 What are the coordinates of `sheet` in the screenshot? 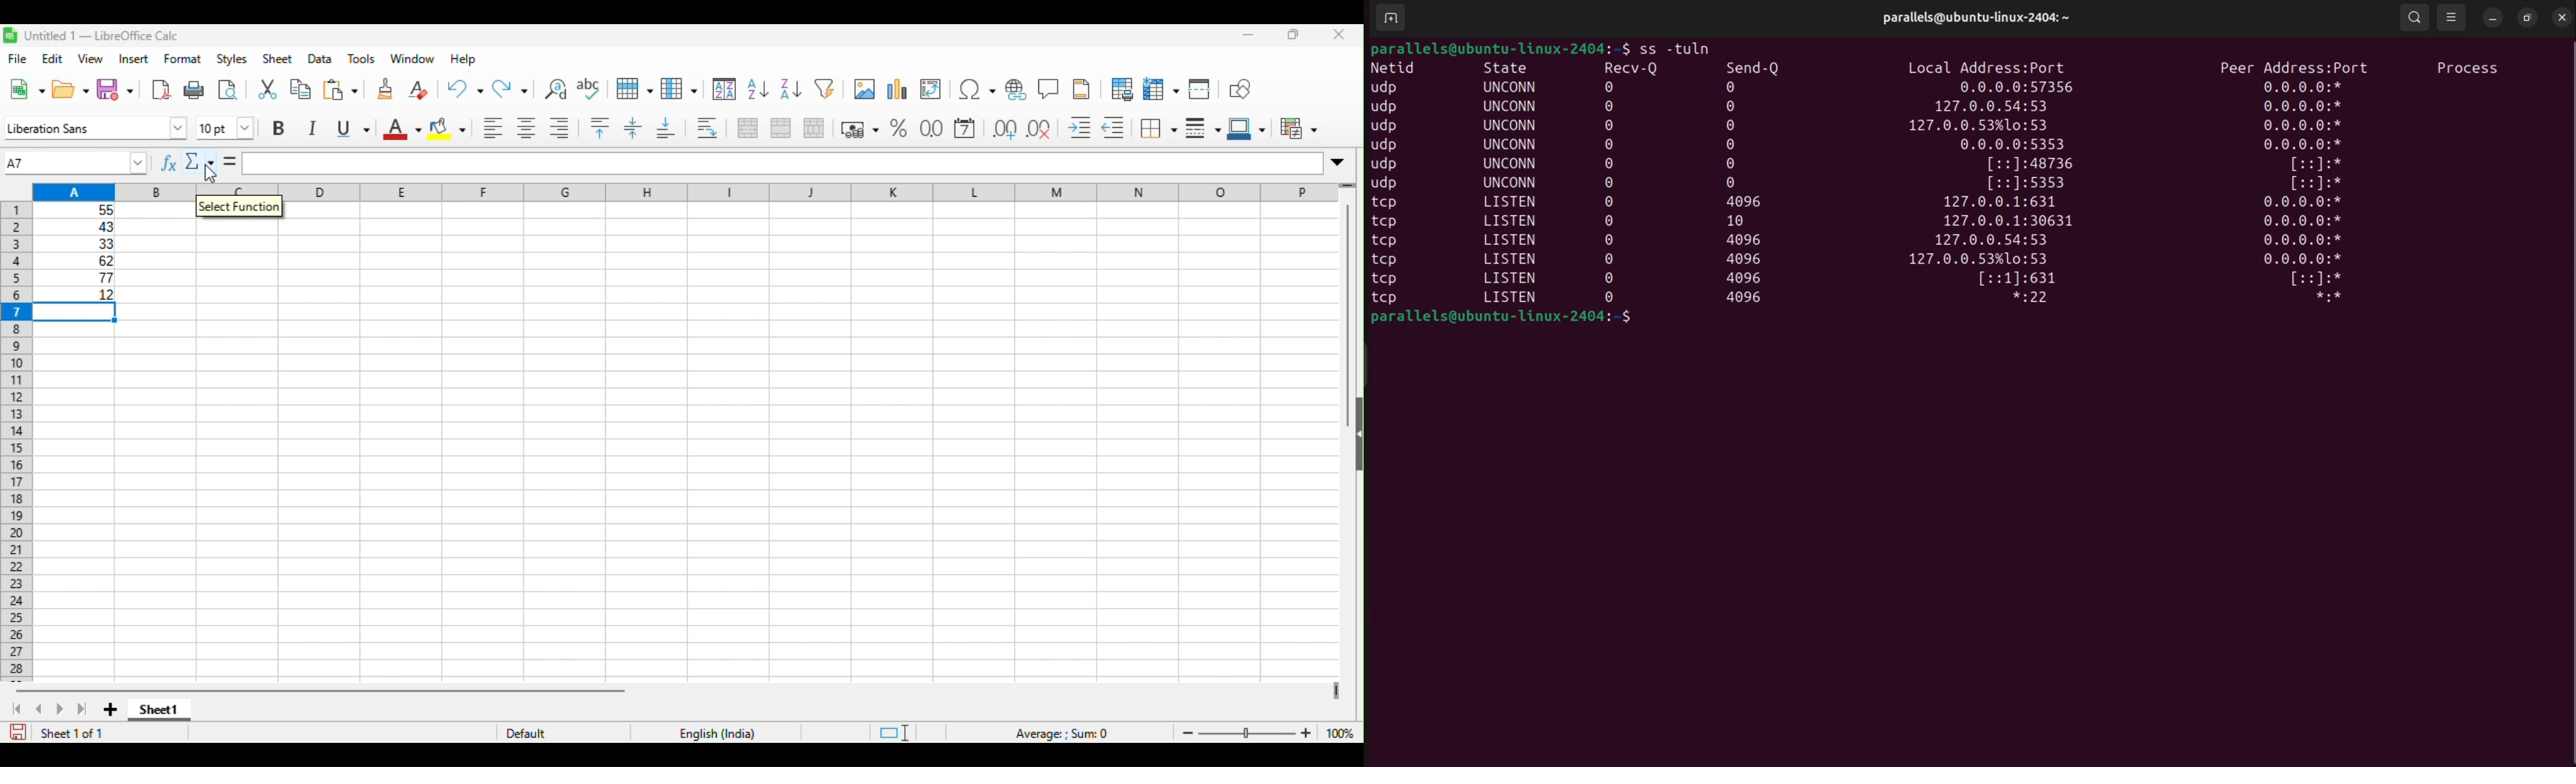 It's located at (277, 59).